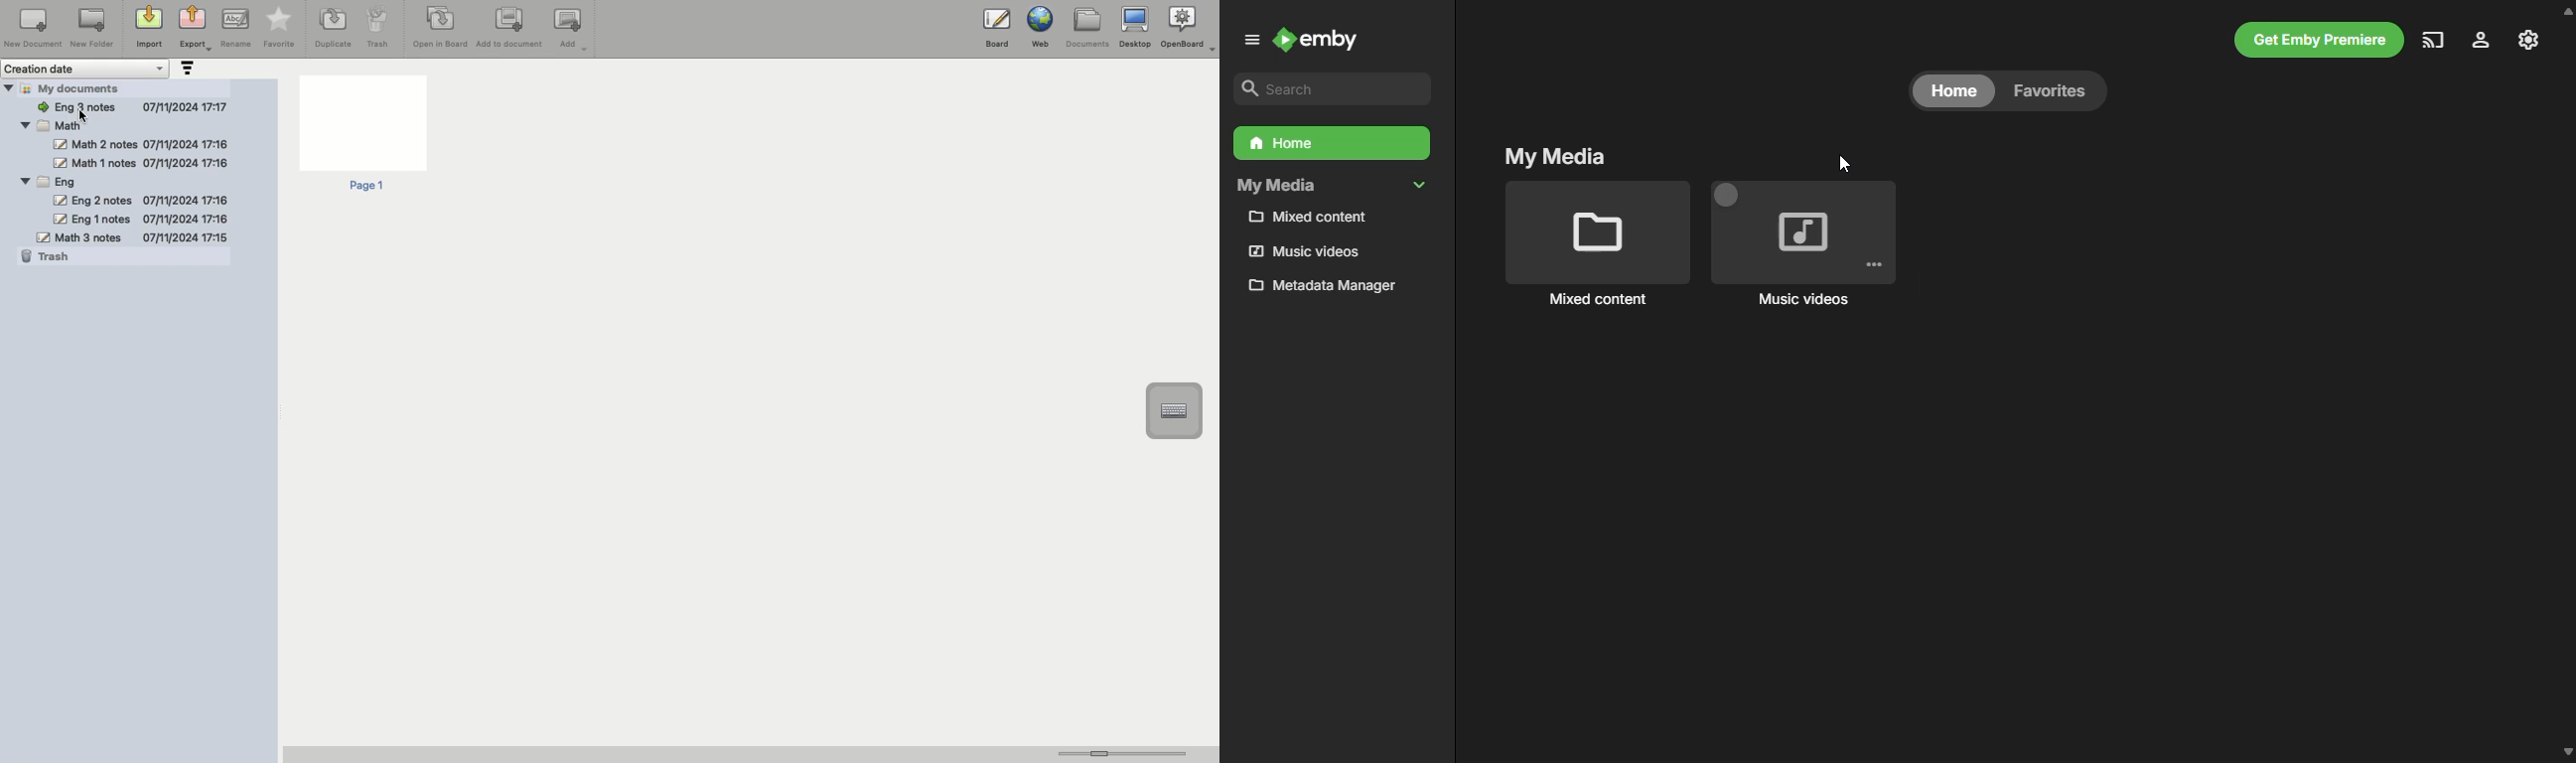 This screenshot has height=784, width=2576. I want to click on expand, so click(1251, 41).